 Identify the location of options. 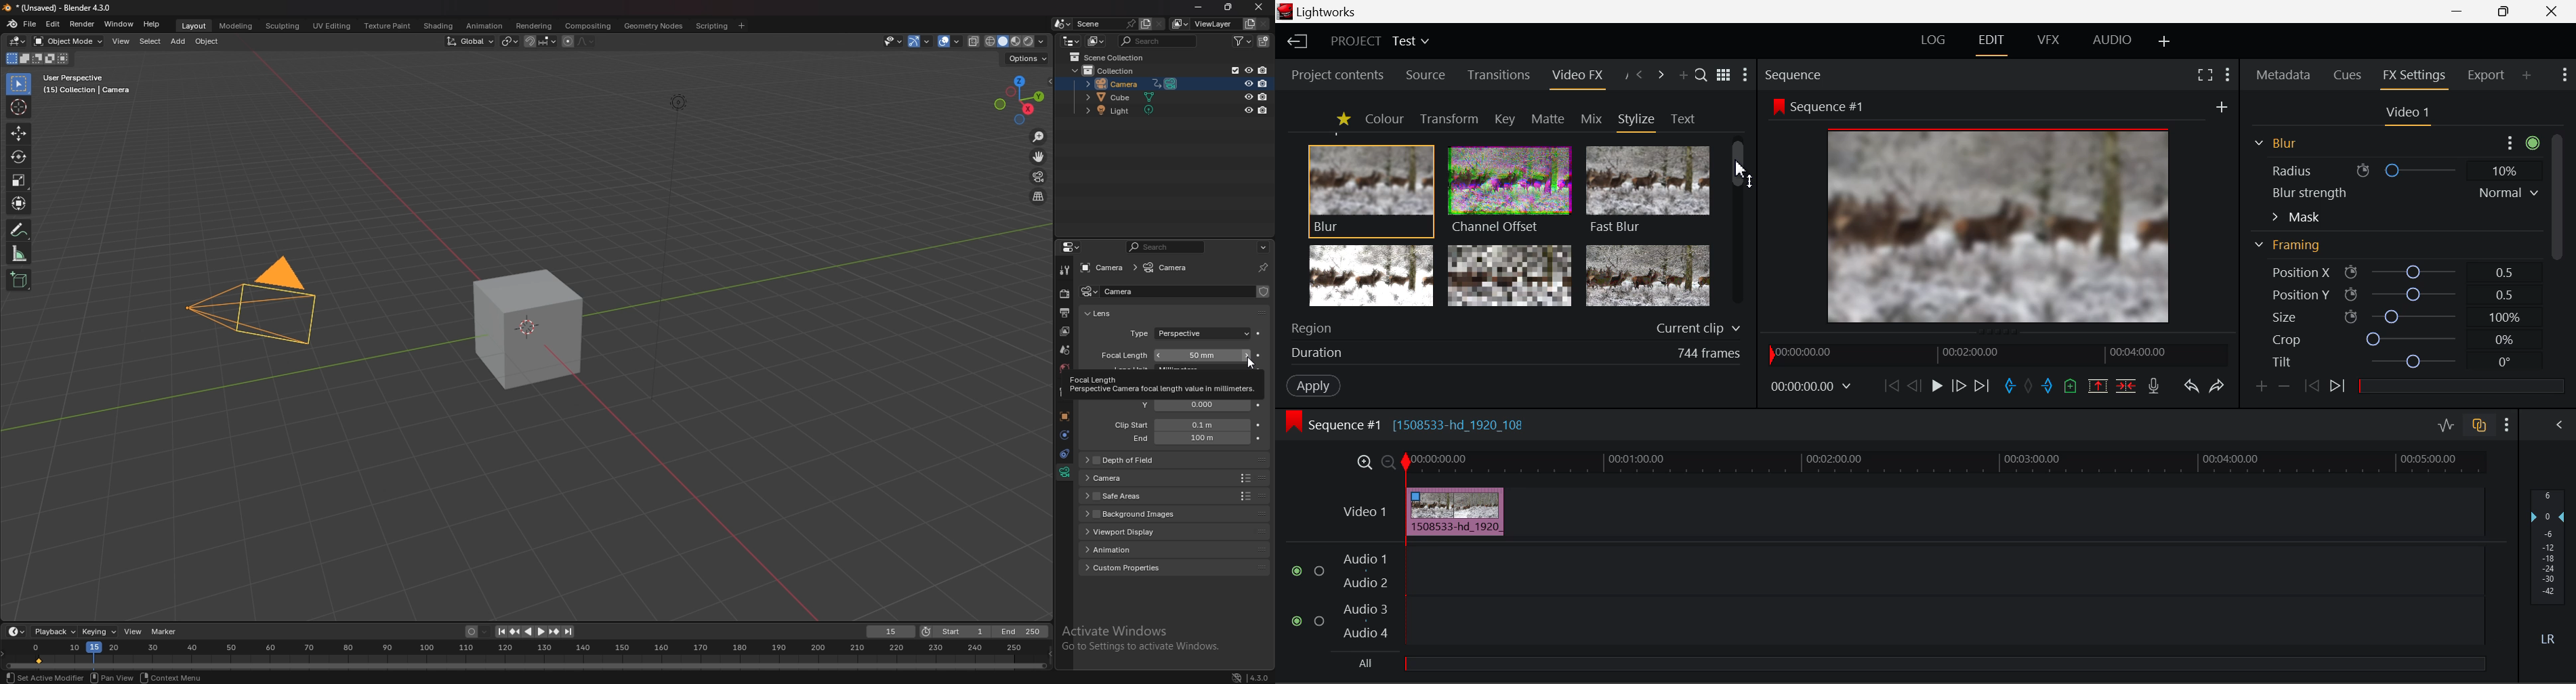
(1263, 246).